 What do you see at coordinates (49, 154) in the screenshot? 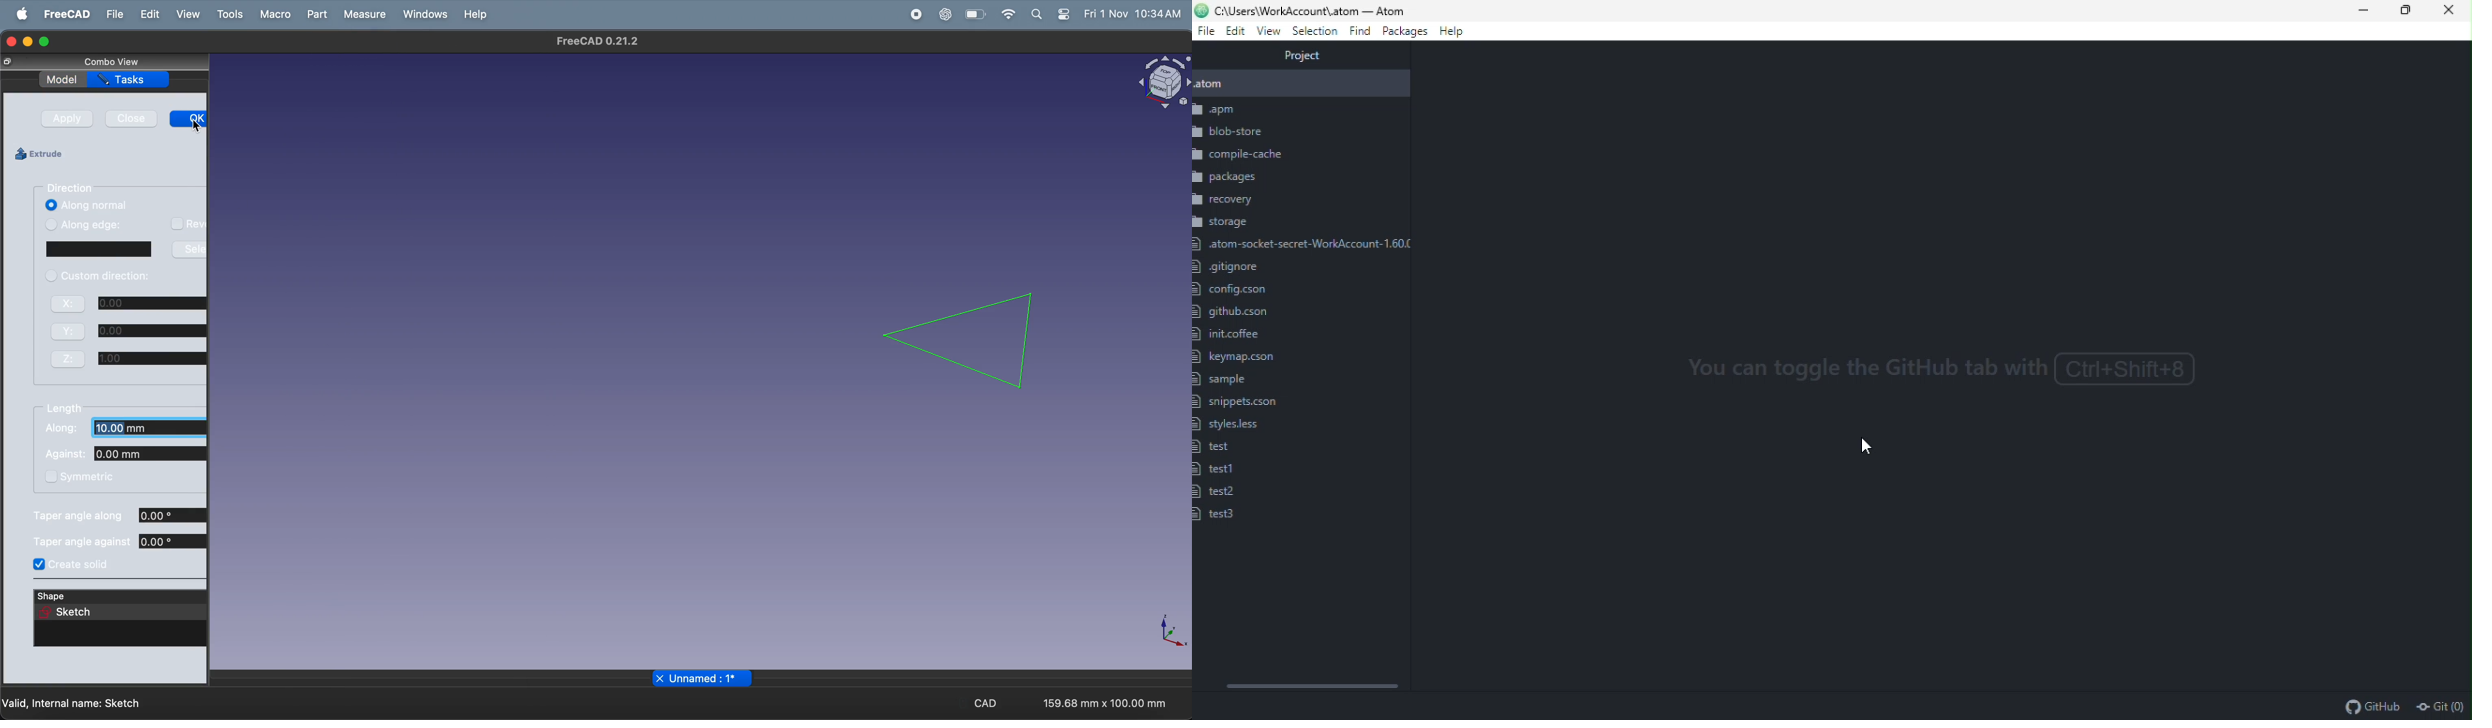
I see `extrude` at bounding box center [49, 154].